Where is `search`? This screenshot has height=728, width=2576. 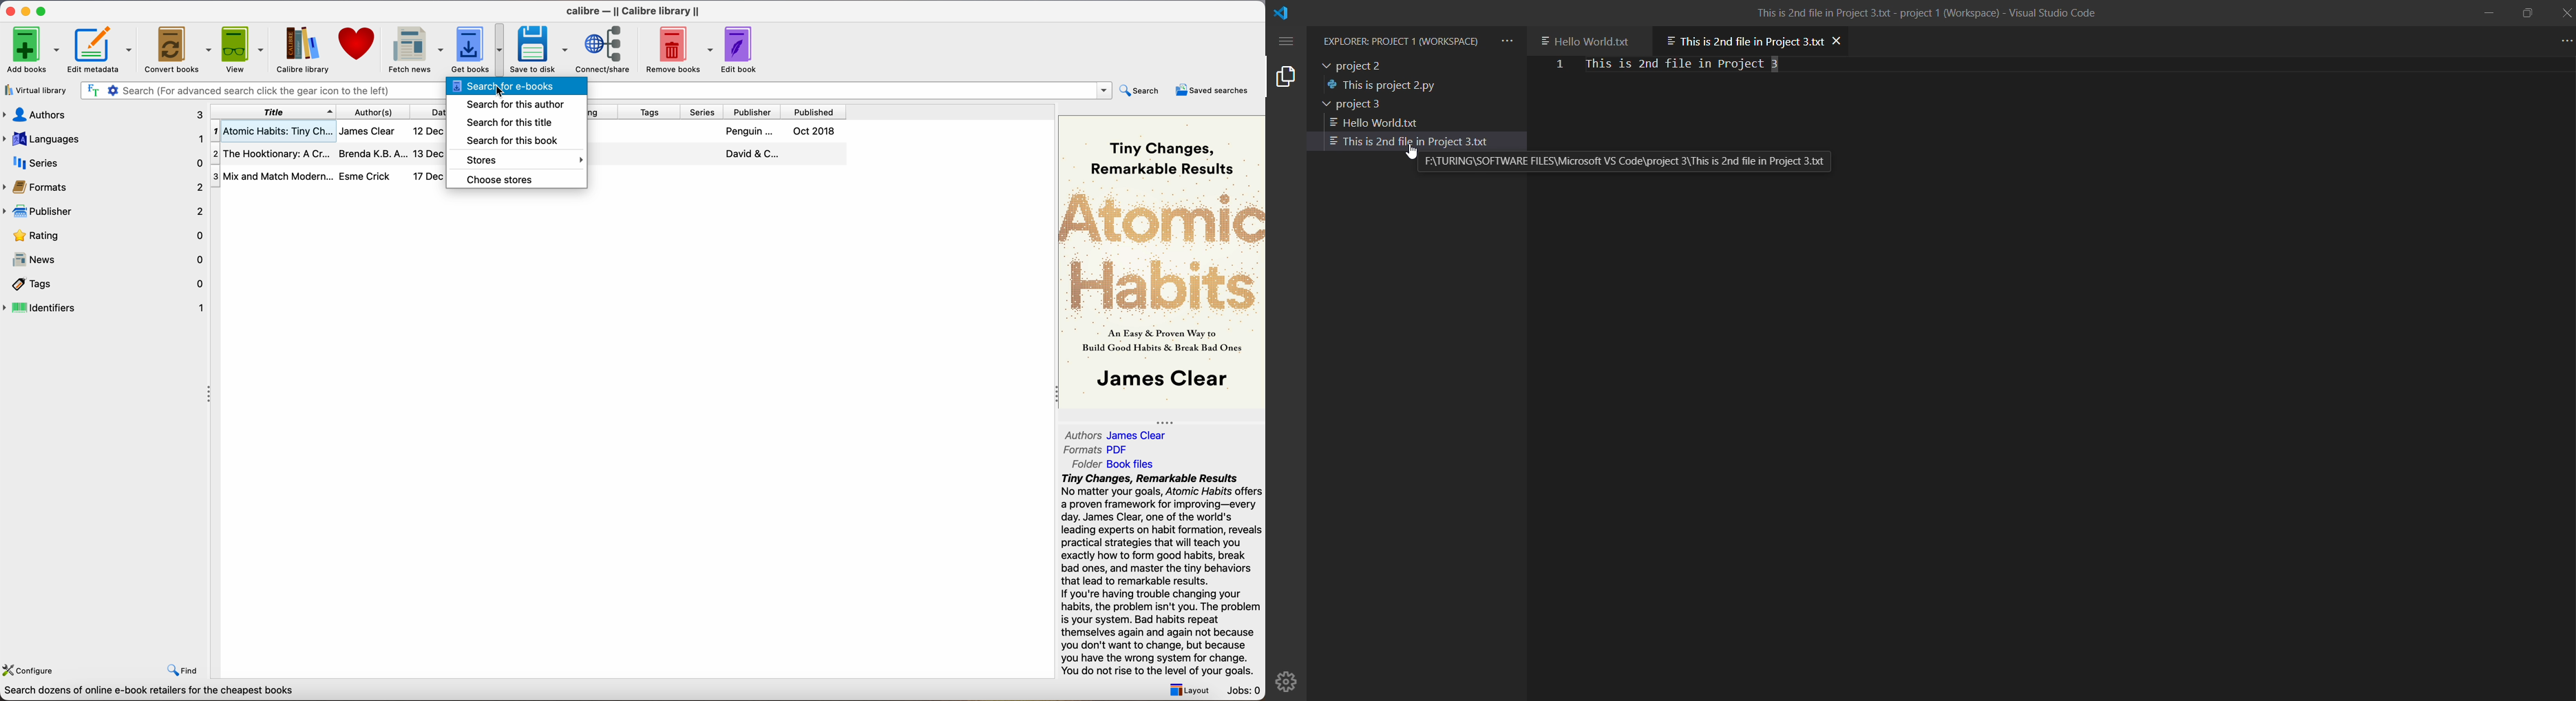
search is located at coordinates (1142, 90).